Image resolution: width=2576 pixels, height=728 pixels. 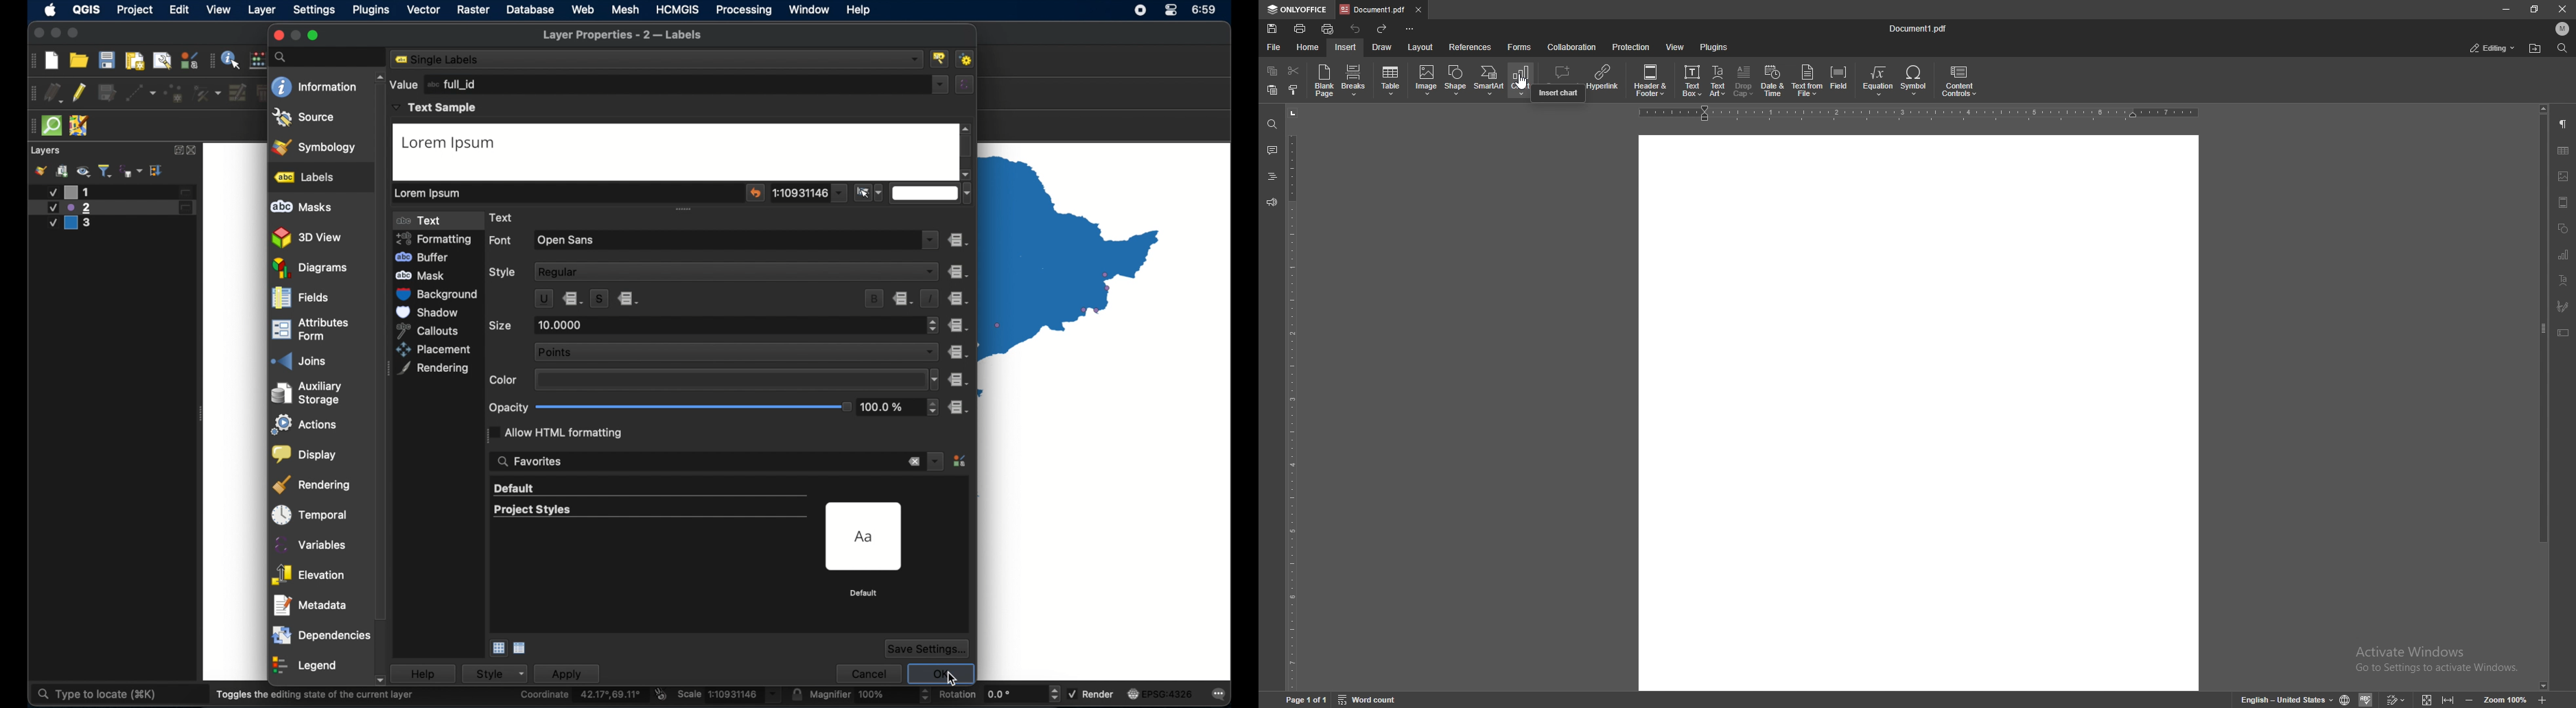 I want to click on data defined override, so click(x=904, y=298).